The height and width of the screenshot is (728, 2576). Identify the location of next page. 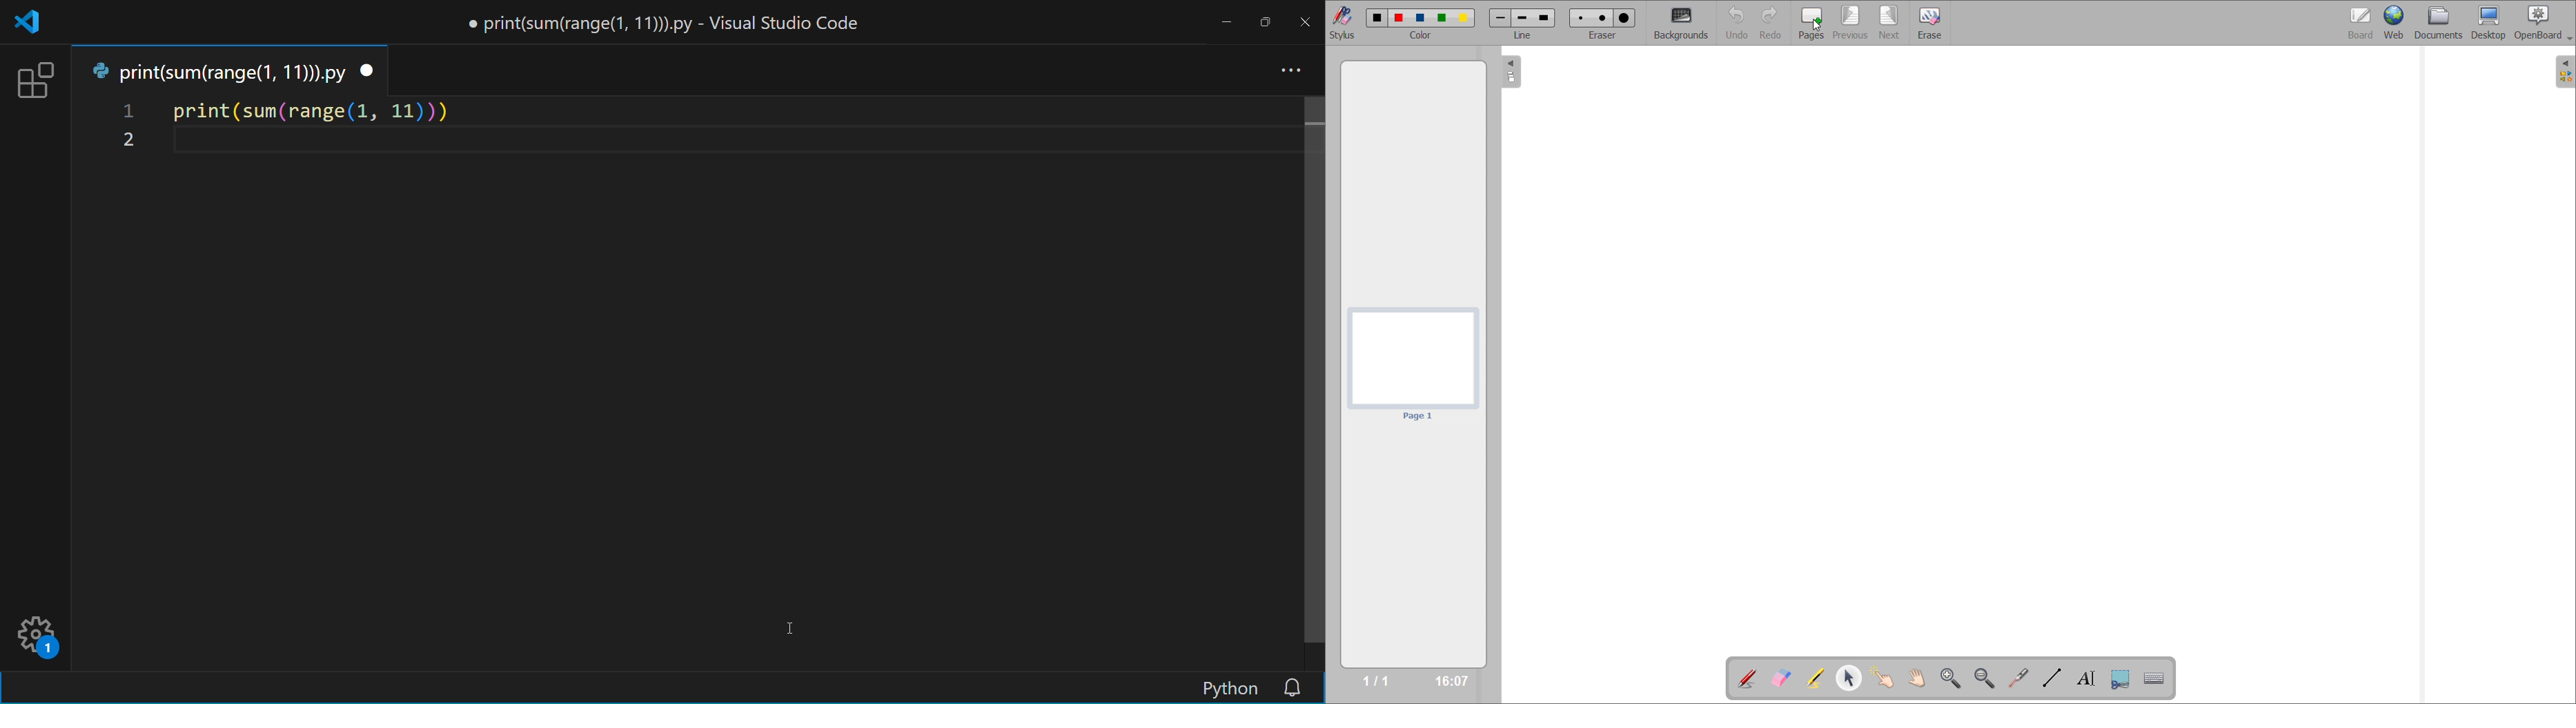
(1891, 22).